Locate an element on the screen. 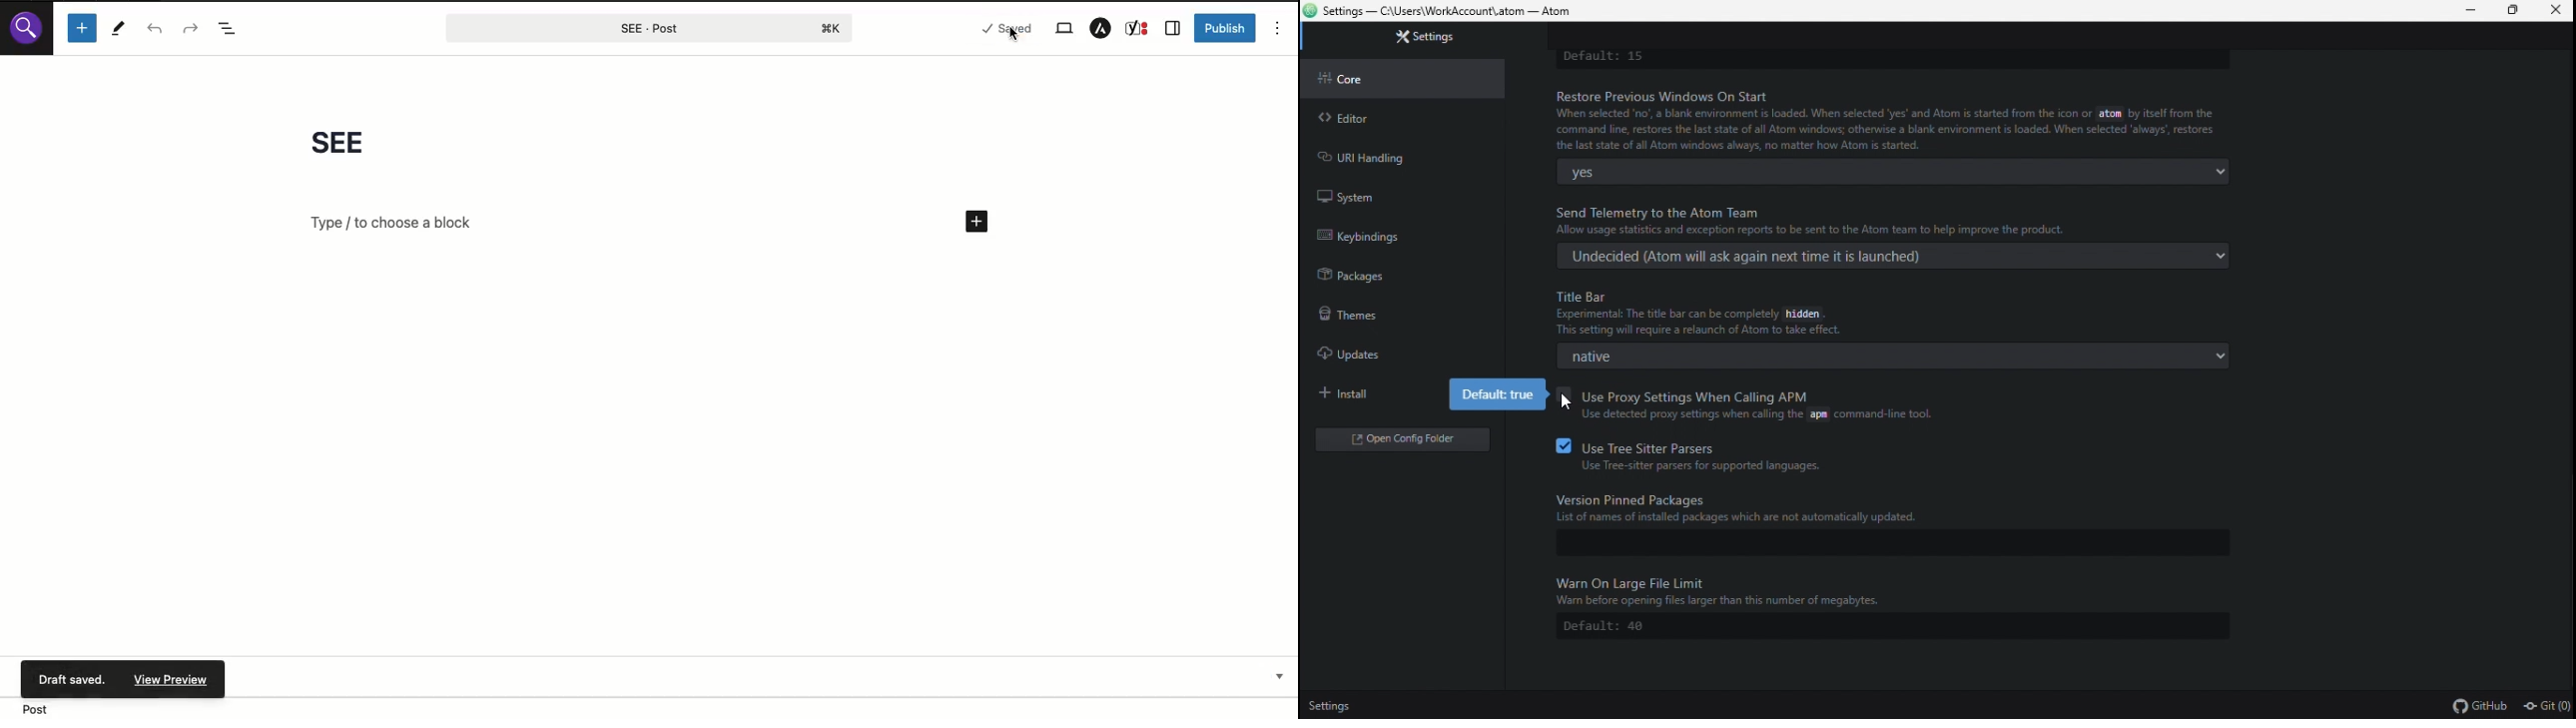 The image size is (2576, 728). system is located at coordinates (1381, 194).